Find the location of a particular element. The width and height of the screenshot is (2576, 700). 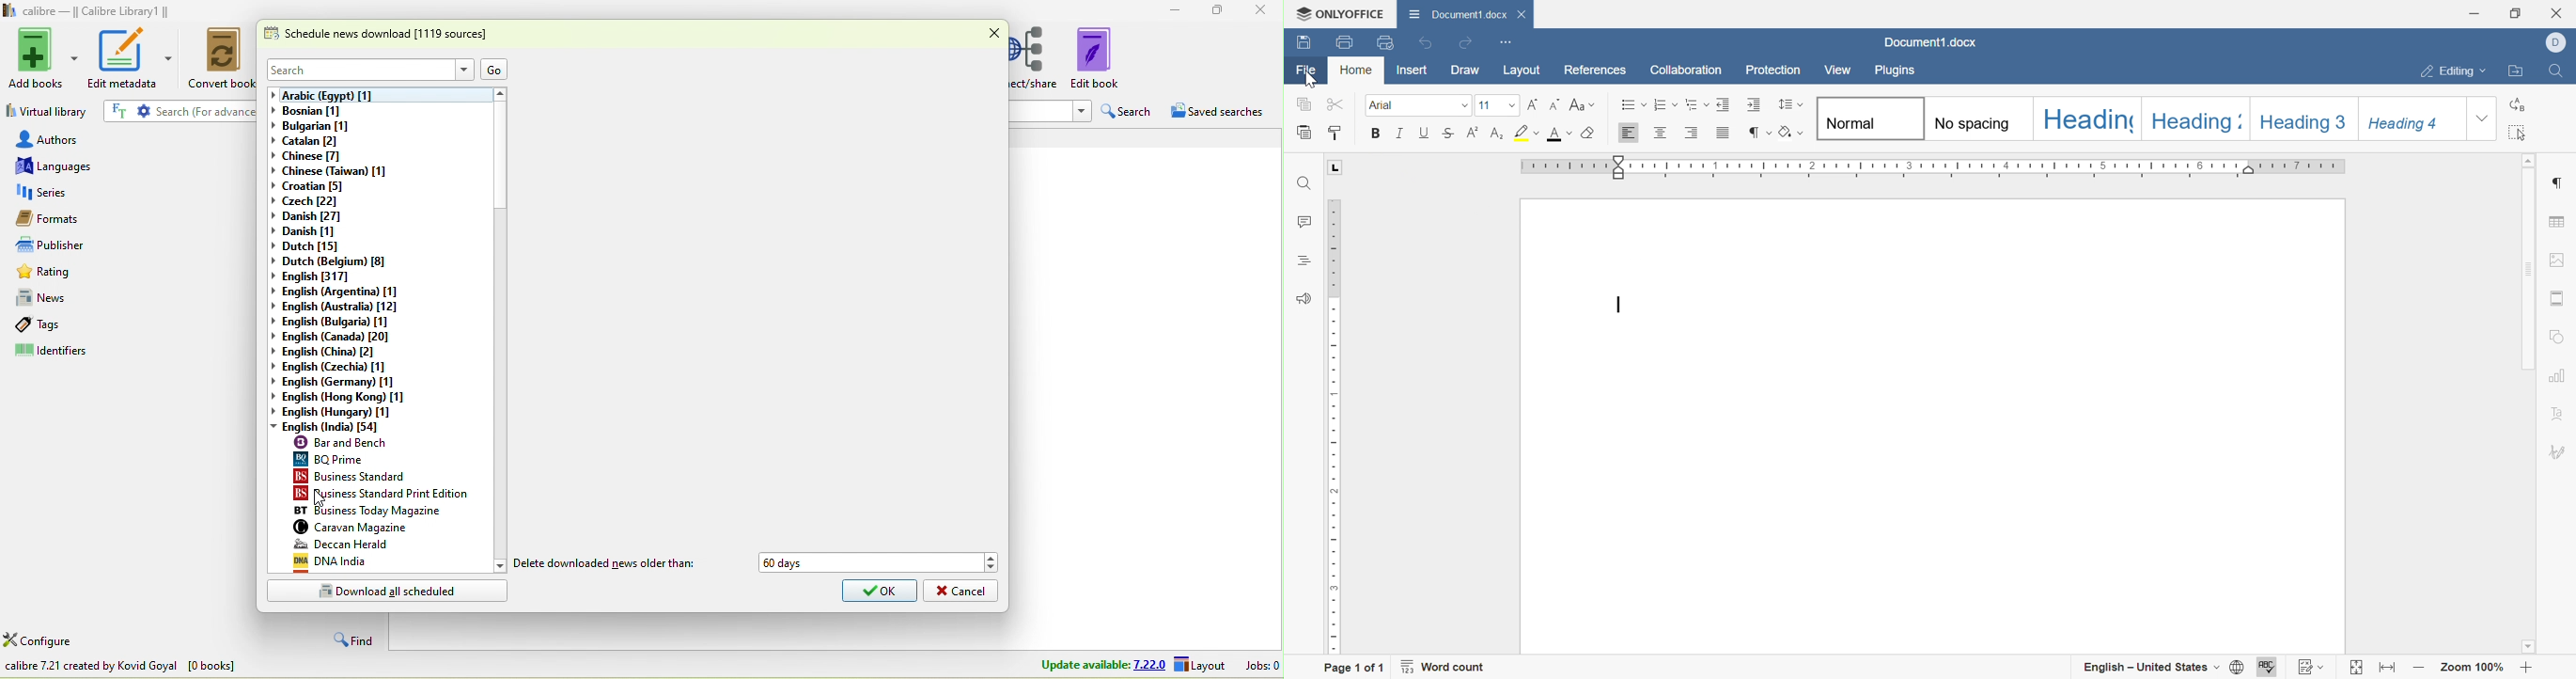

justified is located at coordinates (1727, 134).